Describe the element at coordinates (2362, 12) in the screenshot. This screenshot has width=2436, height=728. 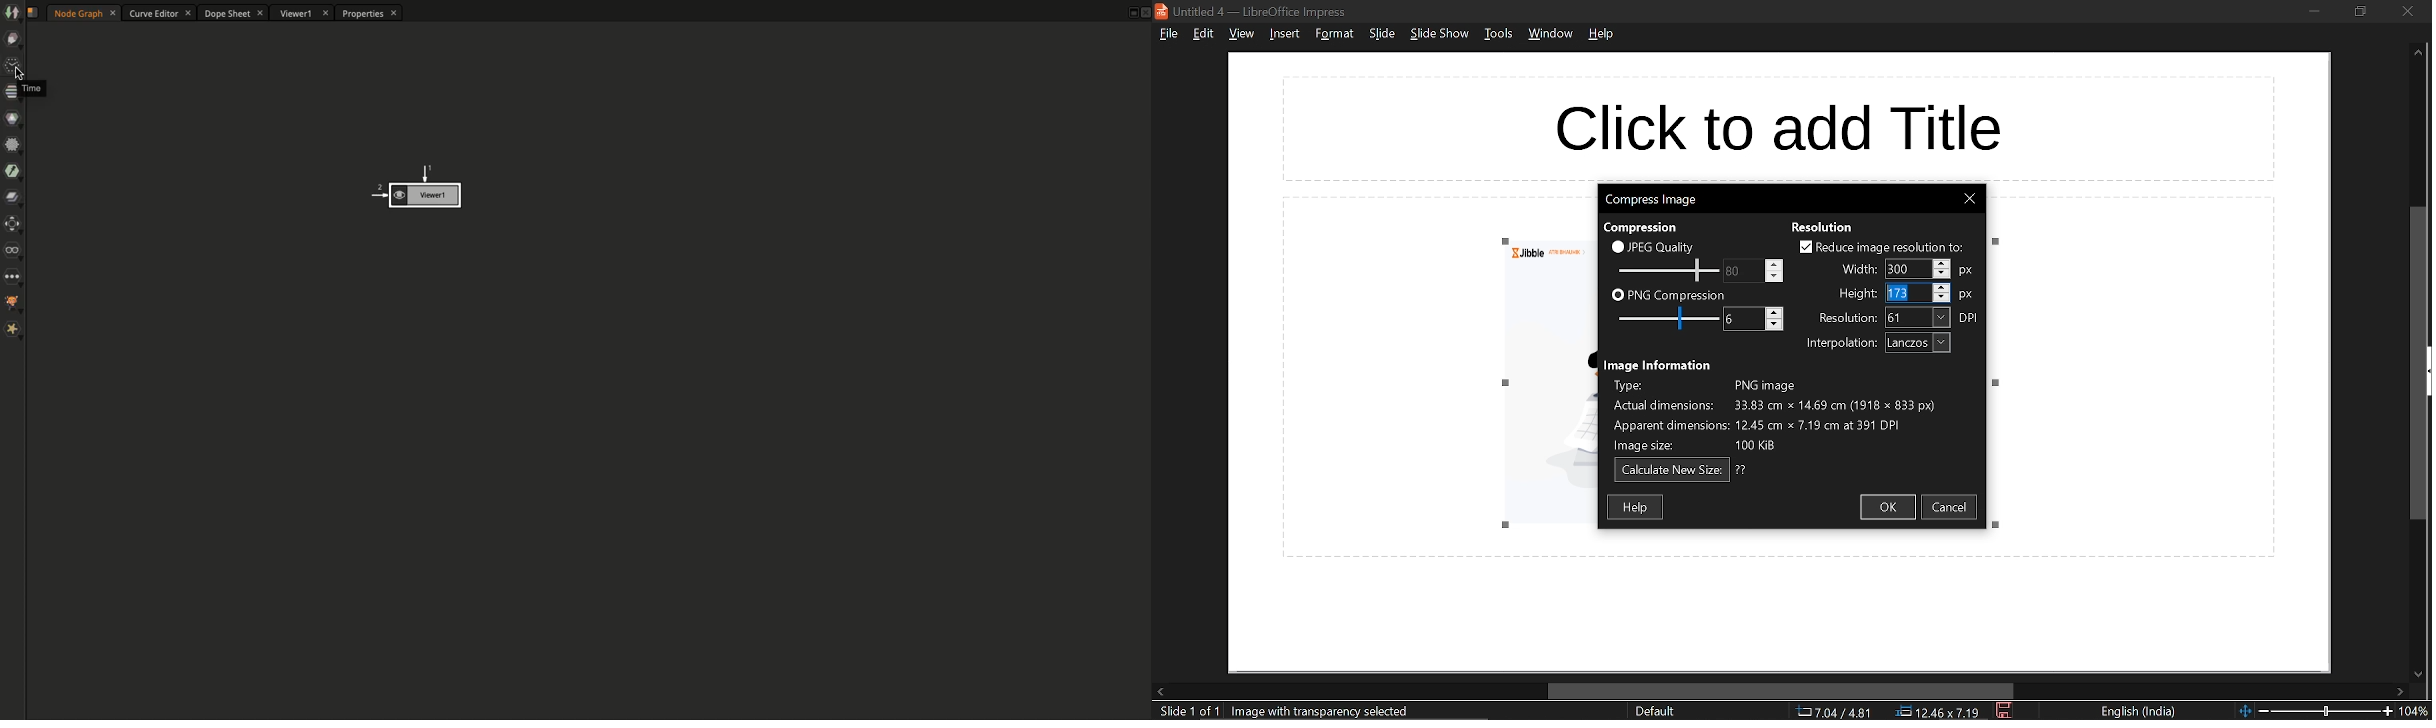
I see `restore down` at that location.